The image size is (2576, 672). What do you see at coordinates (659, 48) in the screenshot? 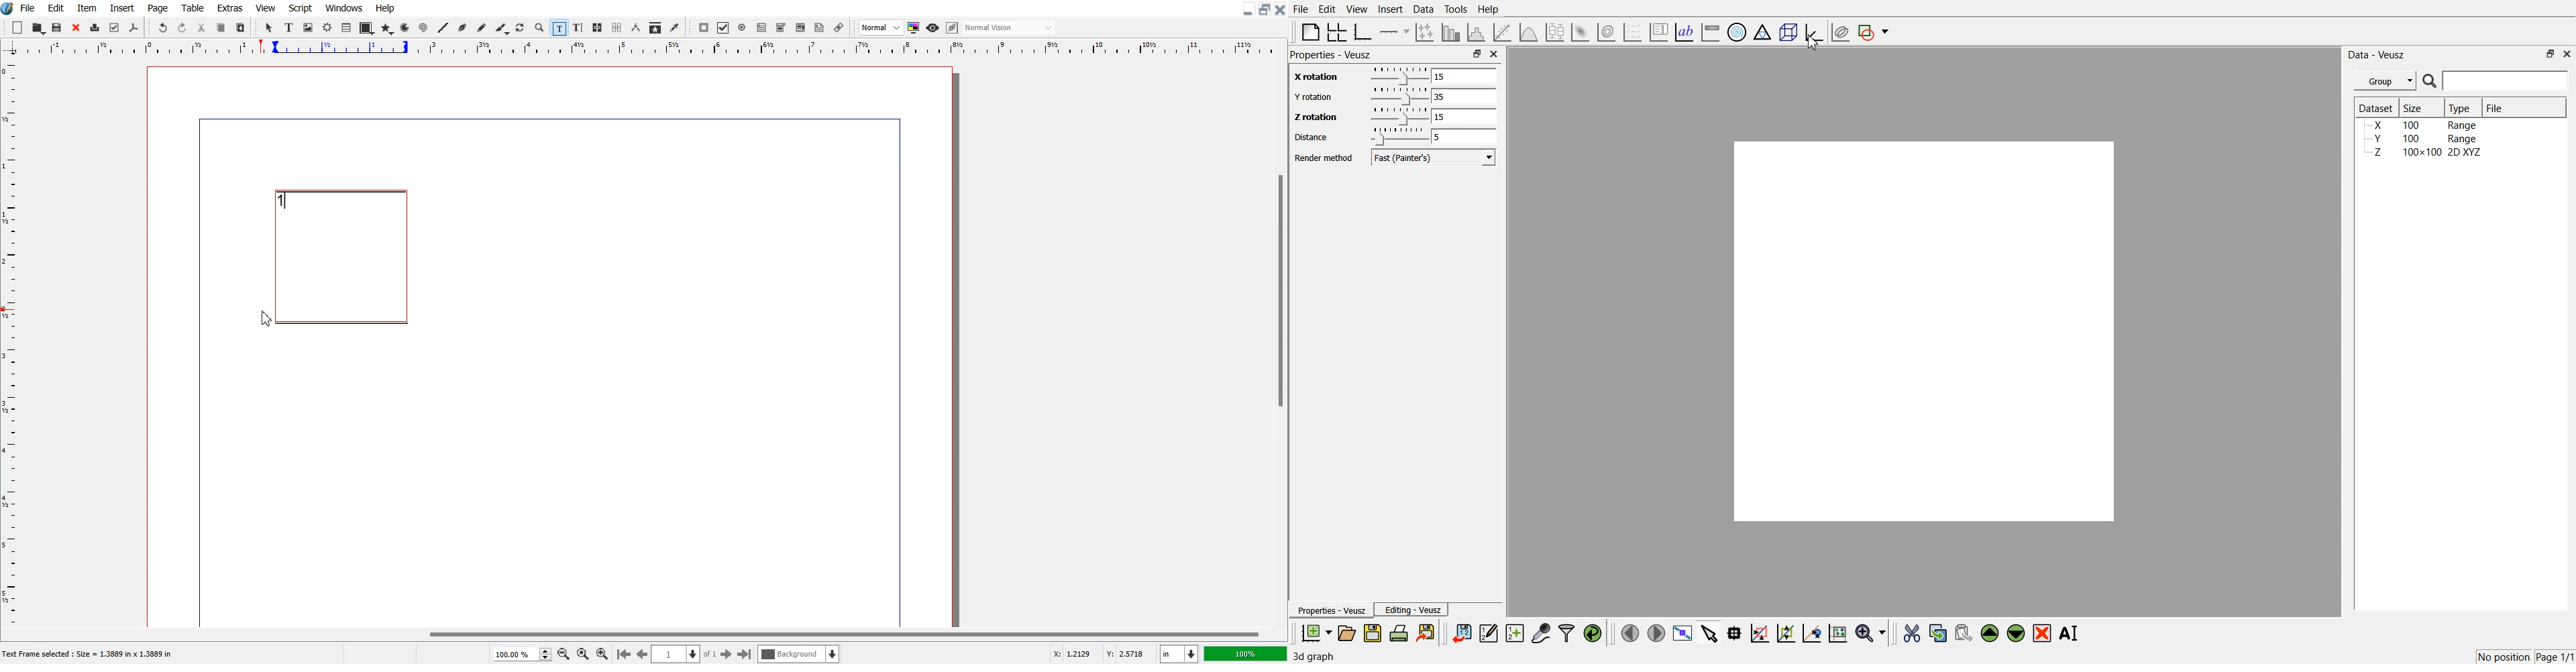
I see `Horizontal Scale` at bounding box center [659, 48].